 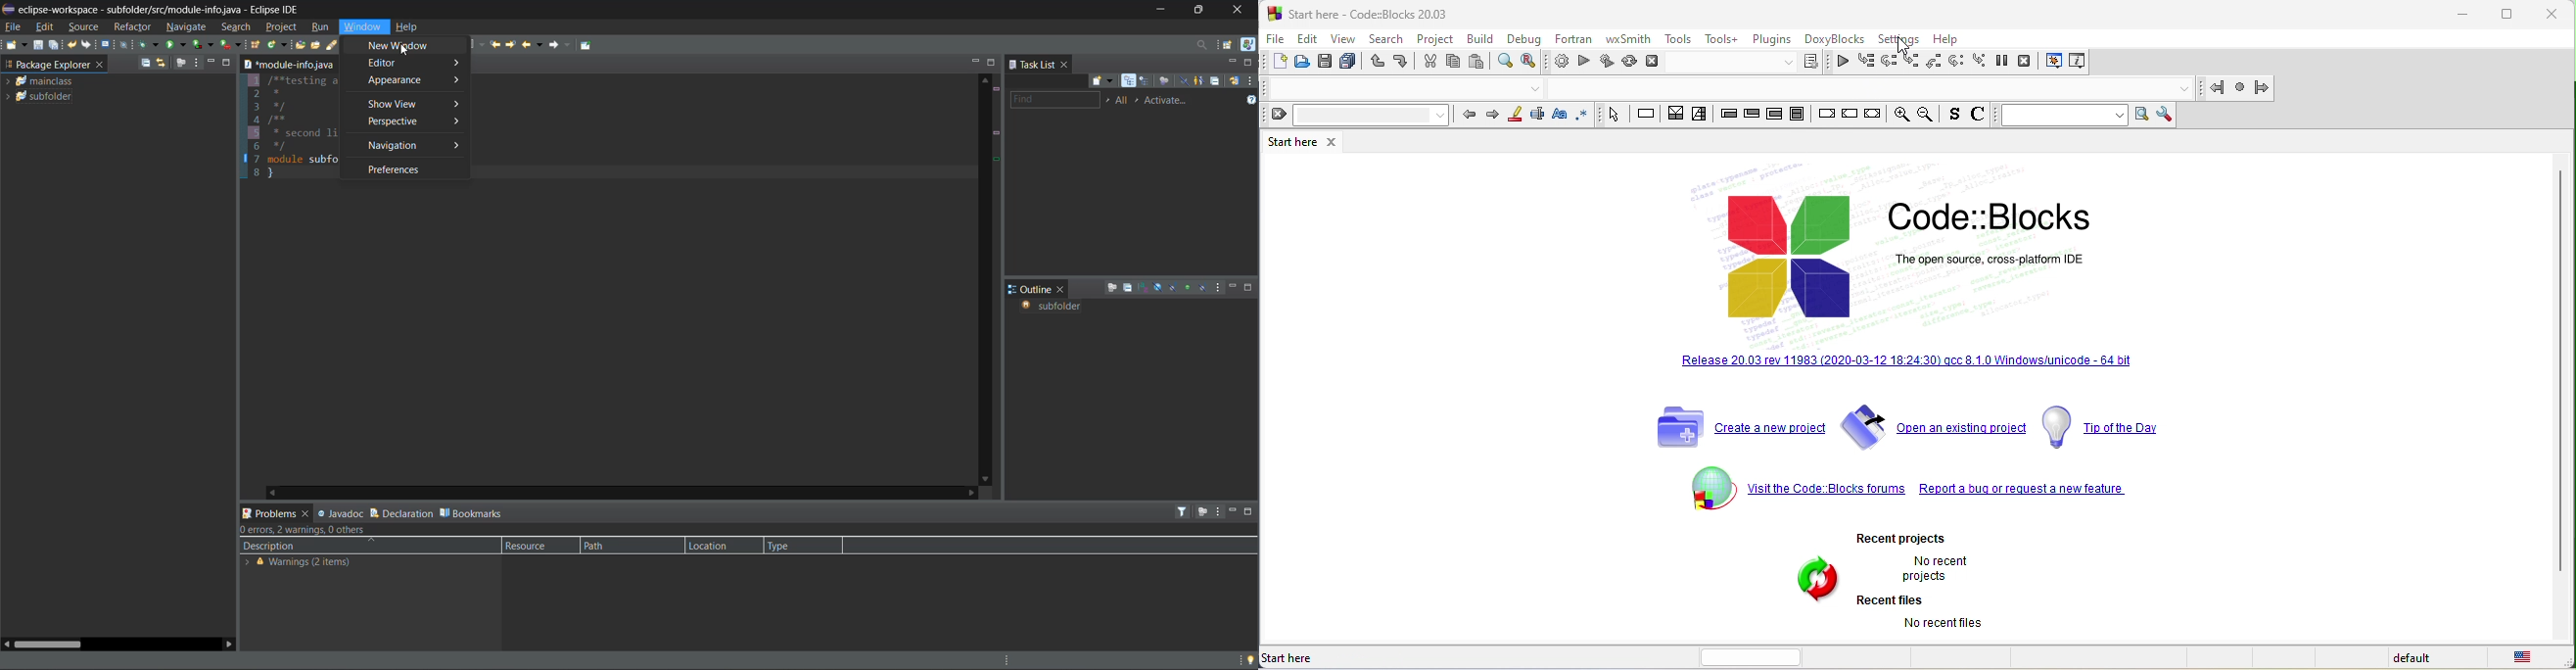 What do you see at coordinates (73, 45) in the screenshot?
I see `undo` at bounding box center [73, 45].